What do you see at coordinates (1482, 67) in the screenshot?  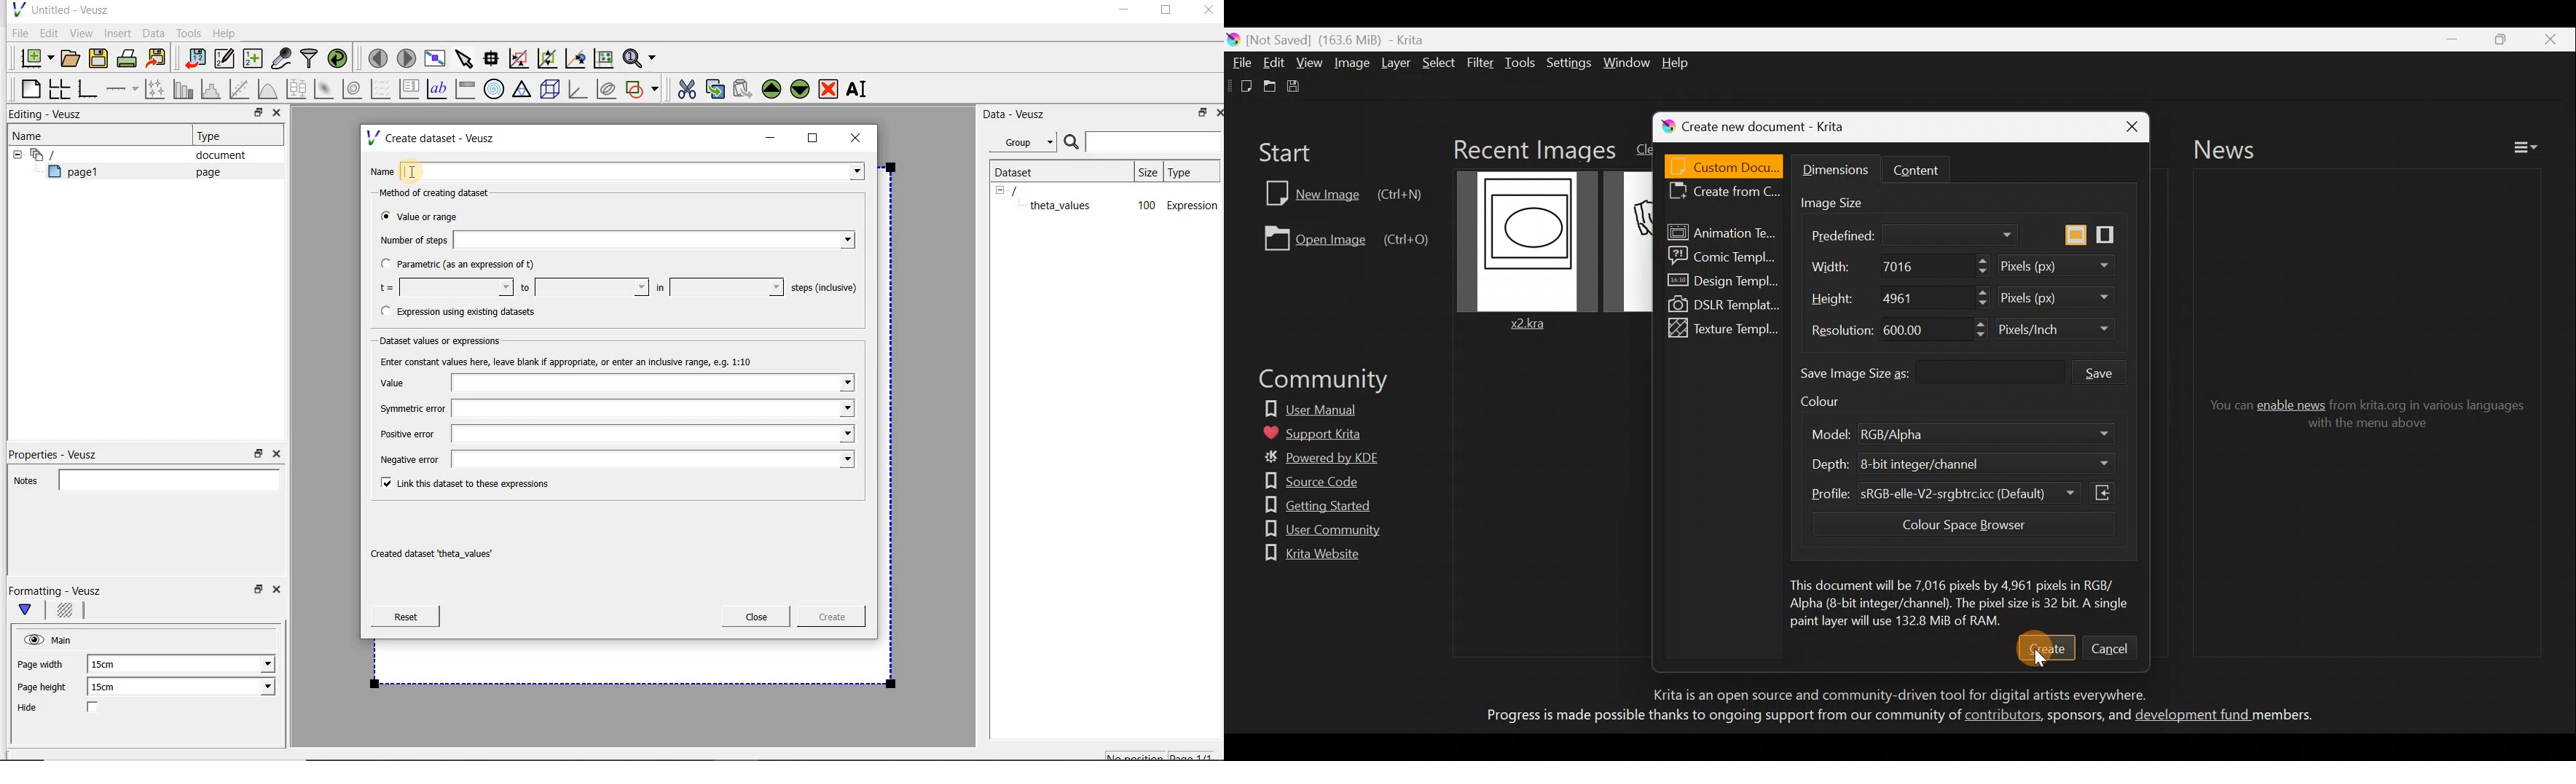 I see `Filter` at bounding box center [1482, 67].